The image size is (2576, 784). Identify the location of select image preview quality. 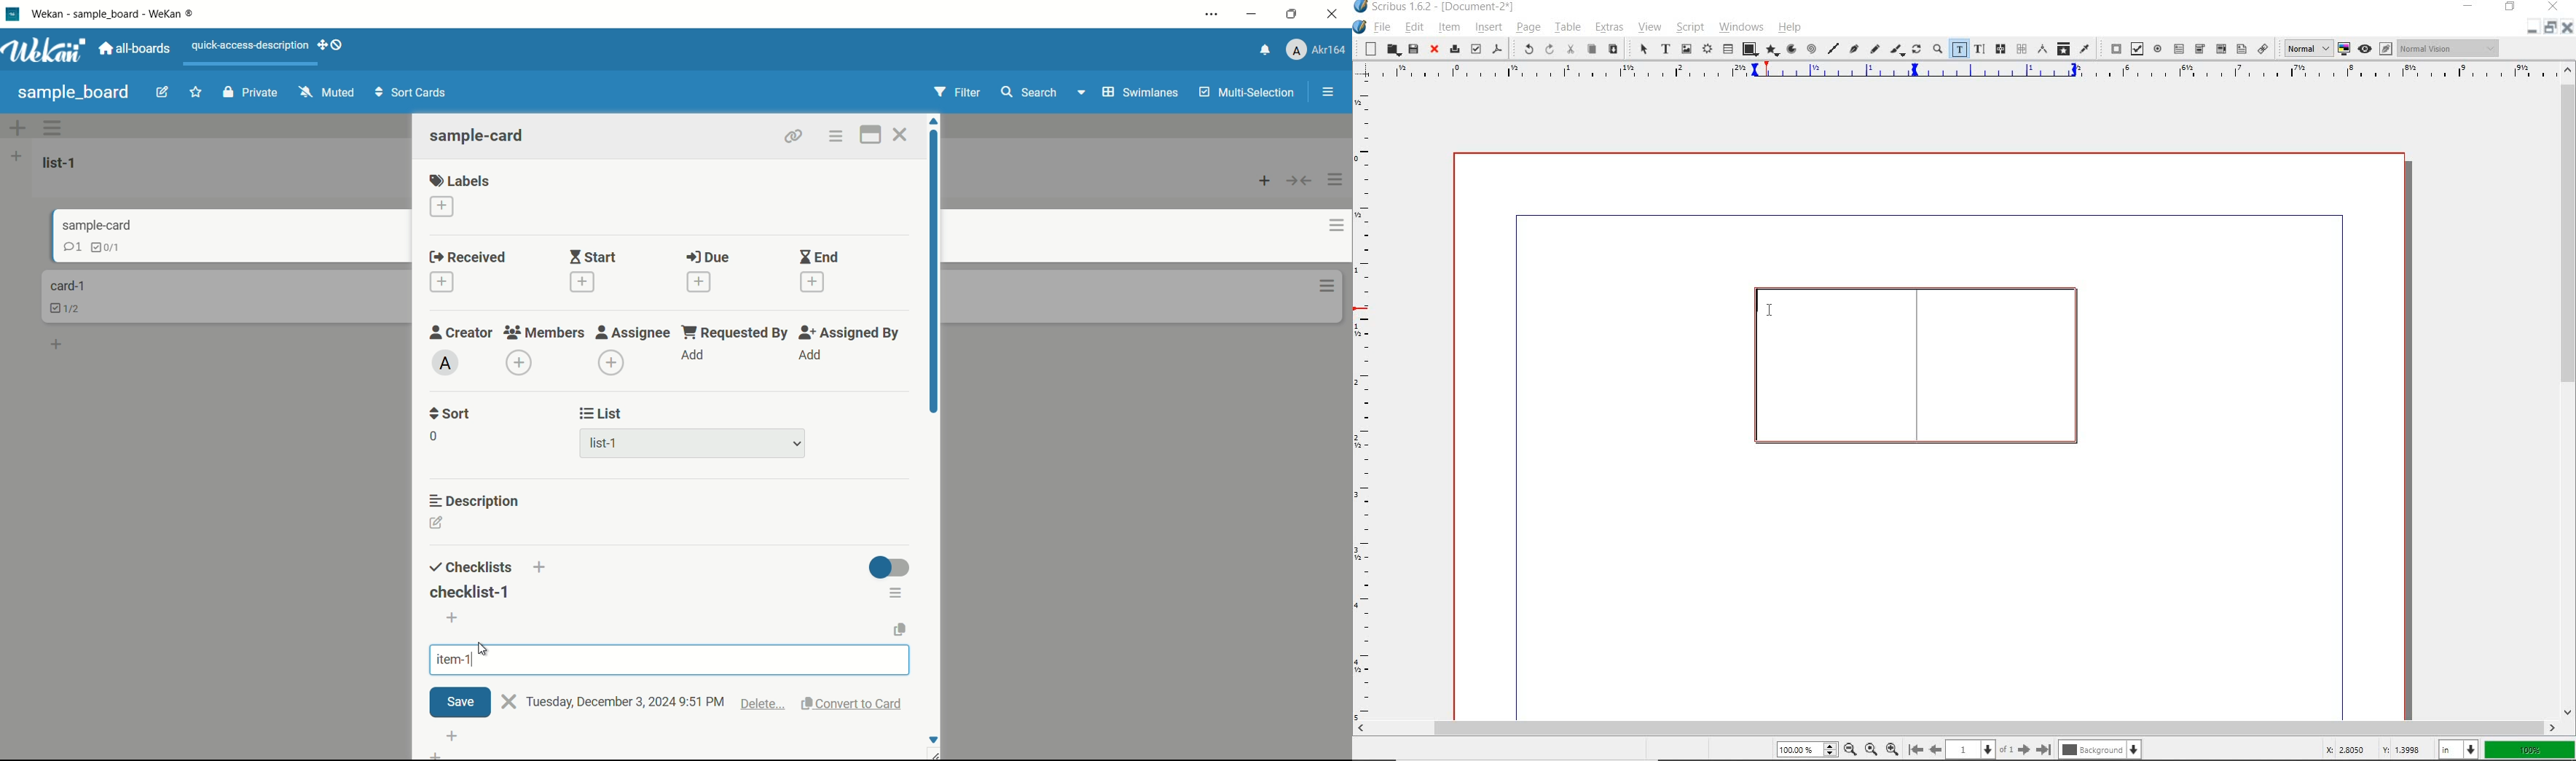
(2304, 47).